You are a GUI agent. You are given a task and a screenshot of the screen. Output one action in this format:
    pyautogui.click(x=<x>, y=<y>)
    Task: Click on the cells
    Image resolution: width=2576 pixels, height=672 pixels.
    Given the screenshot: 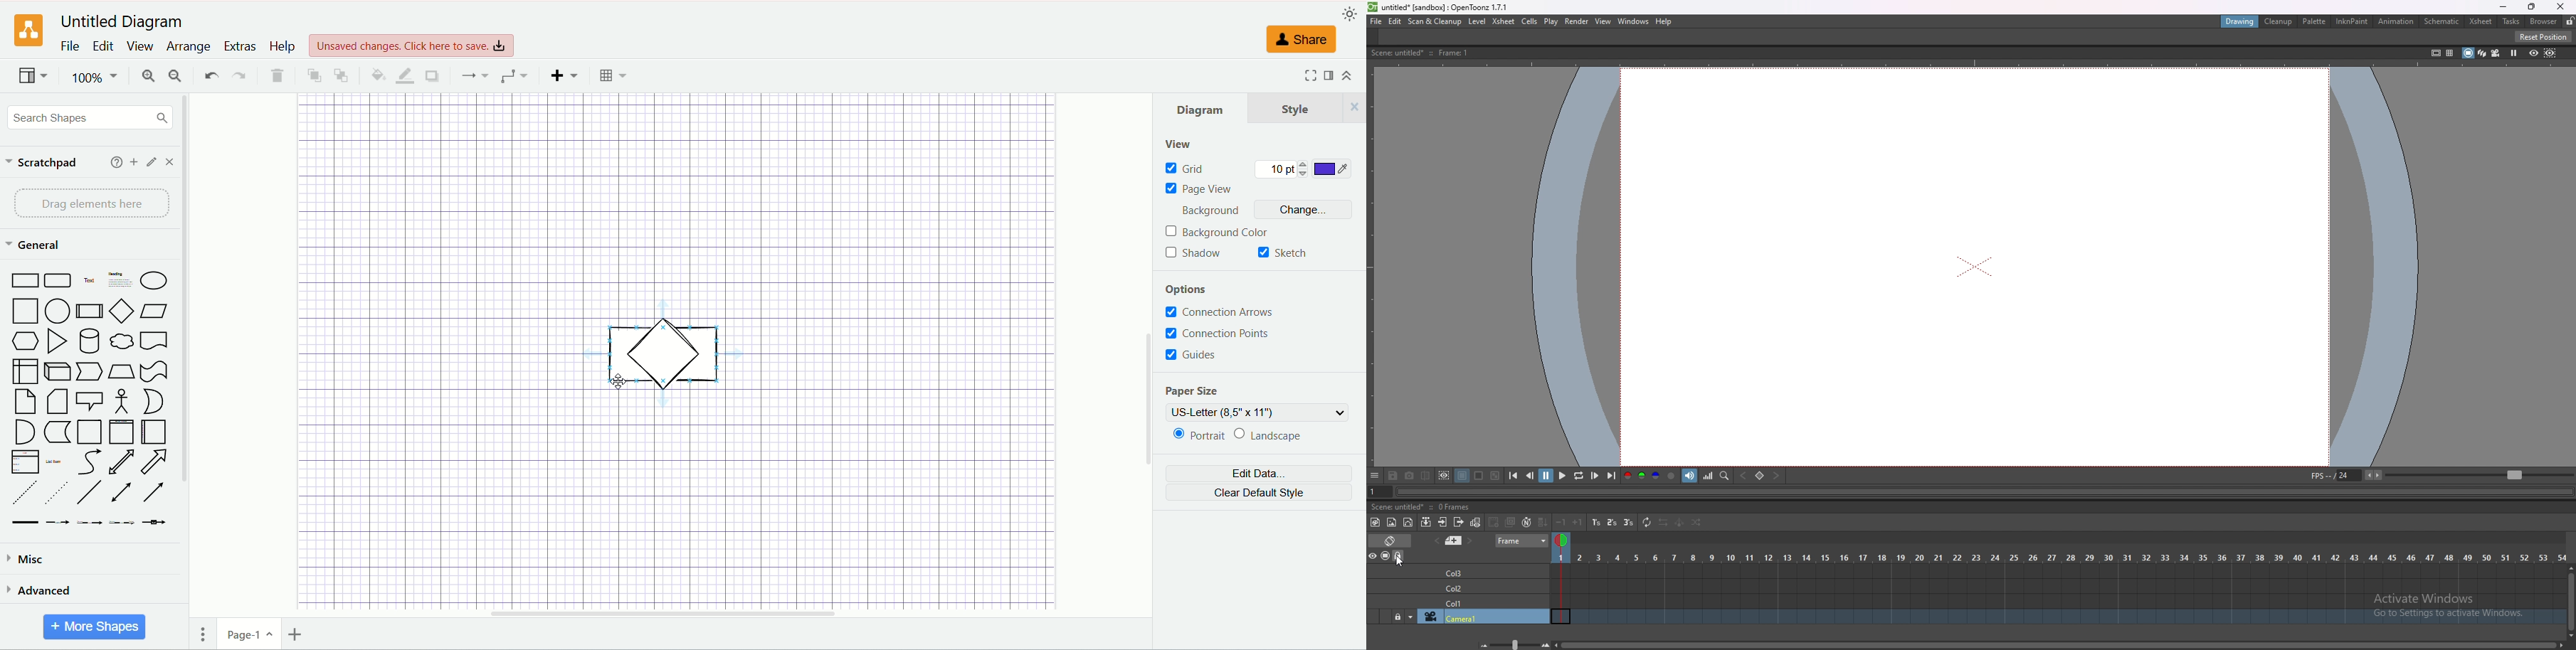 What is the action you would take?
    pyautogui.click(x=1530, y=22)
    